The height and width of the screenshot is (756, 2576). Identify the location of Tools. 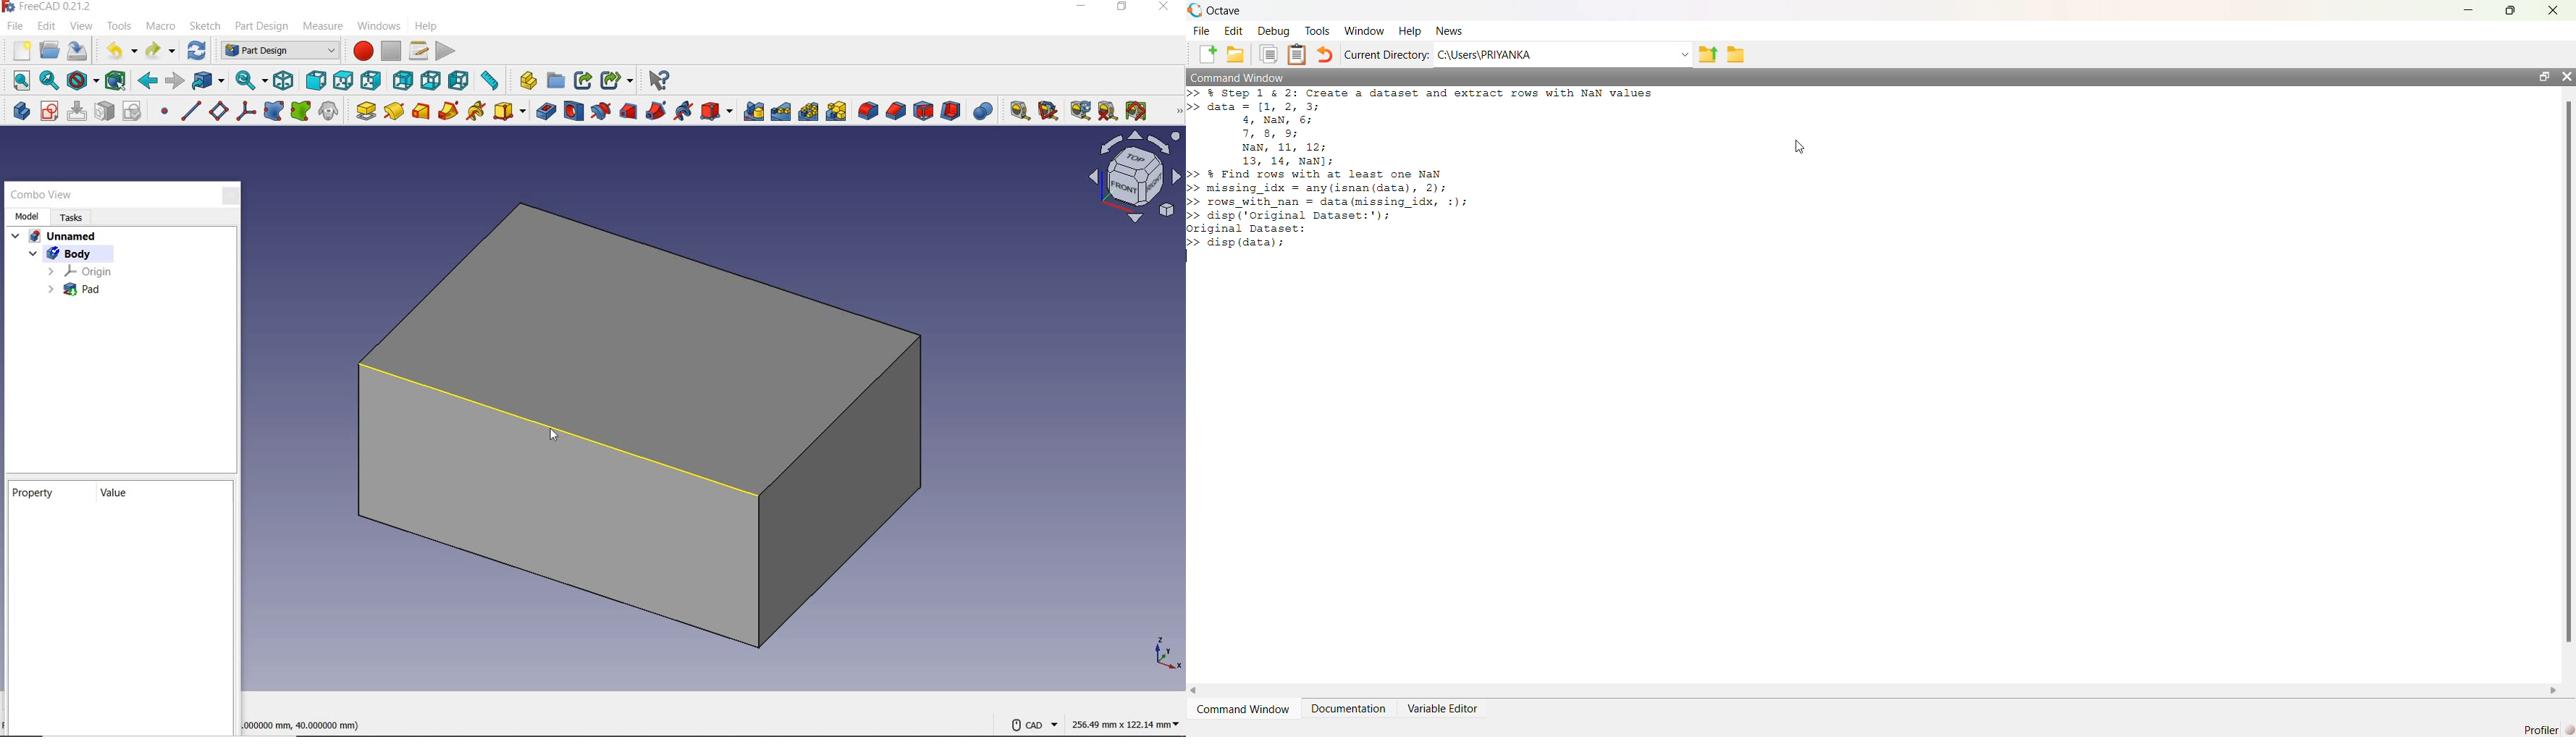
(1318, 30).